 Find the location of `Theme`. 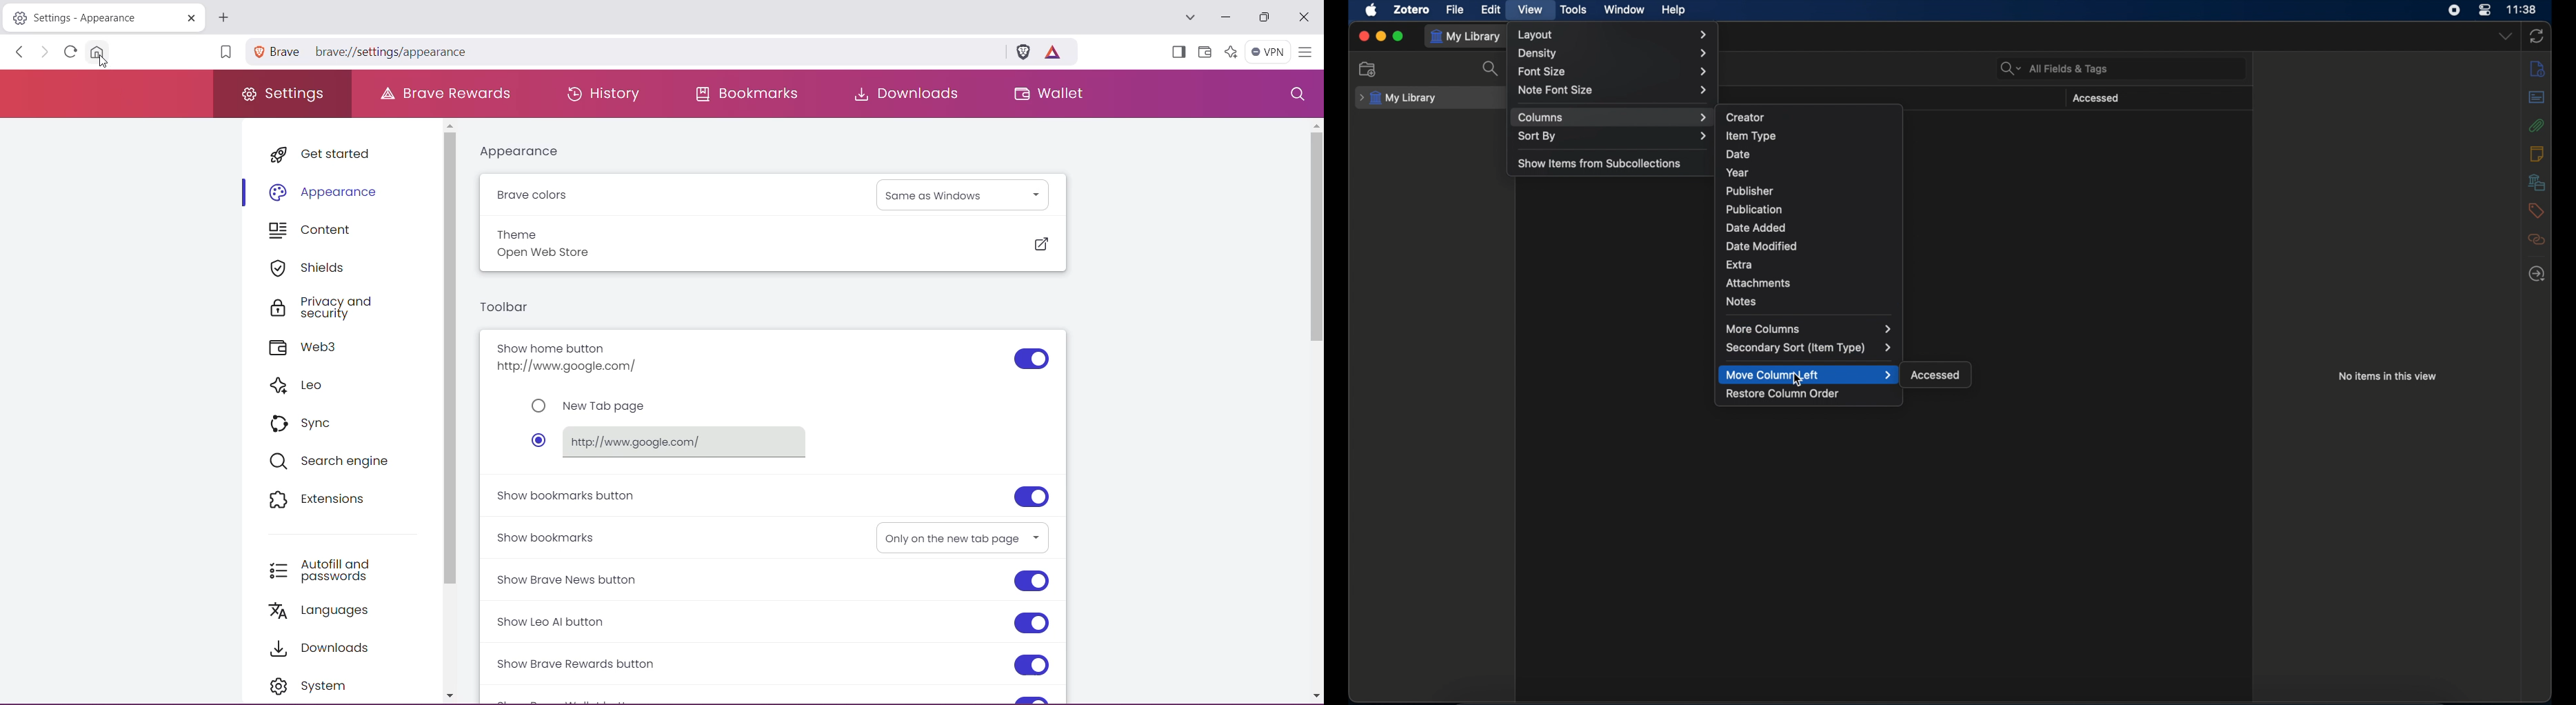

Theme is located at coordinates (518, 233).